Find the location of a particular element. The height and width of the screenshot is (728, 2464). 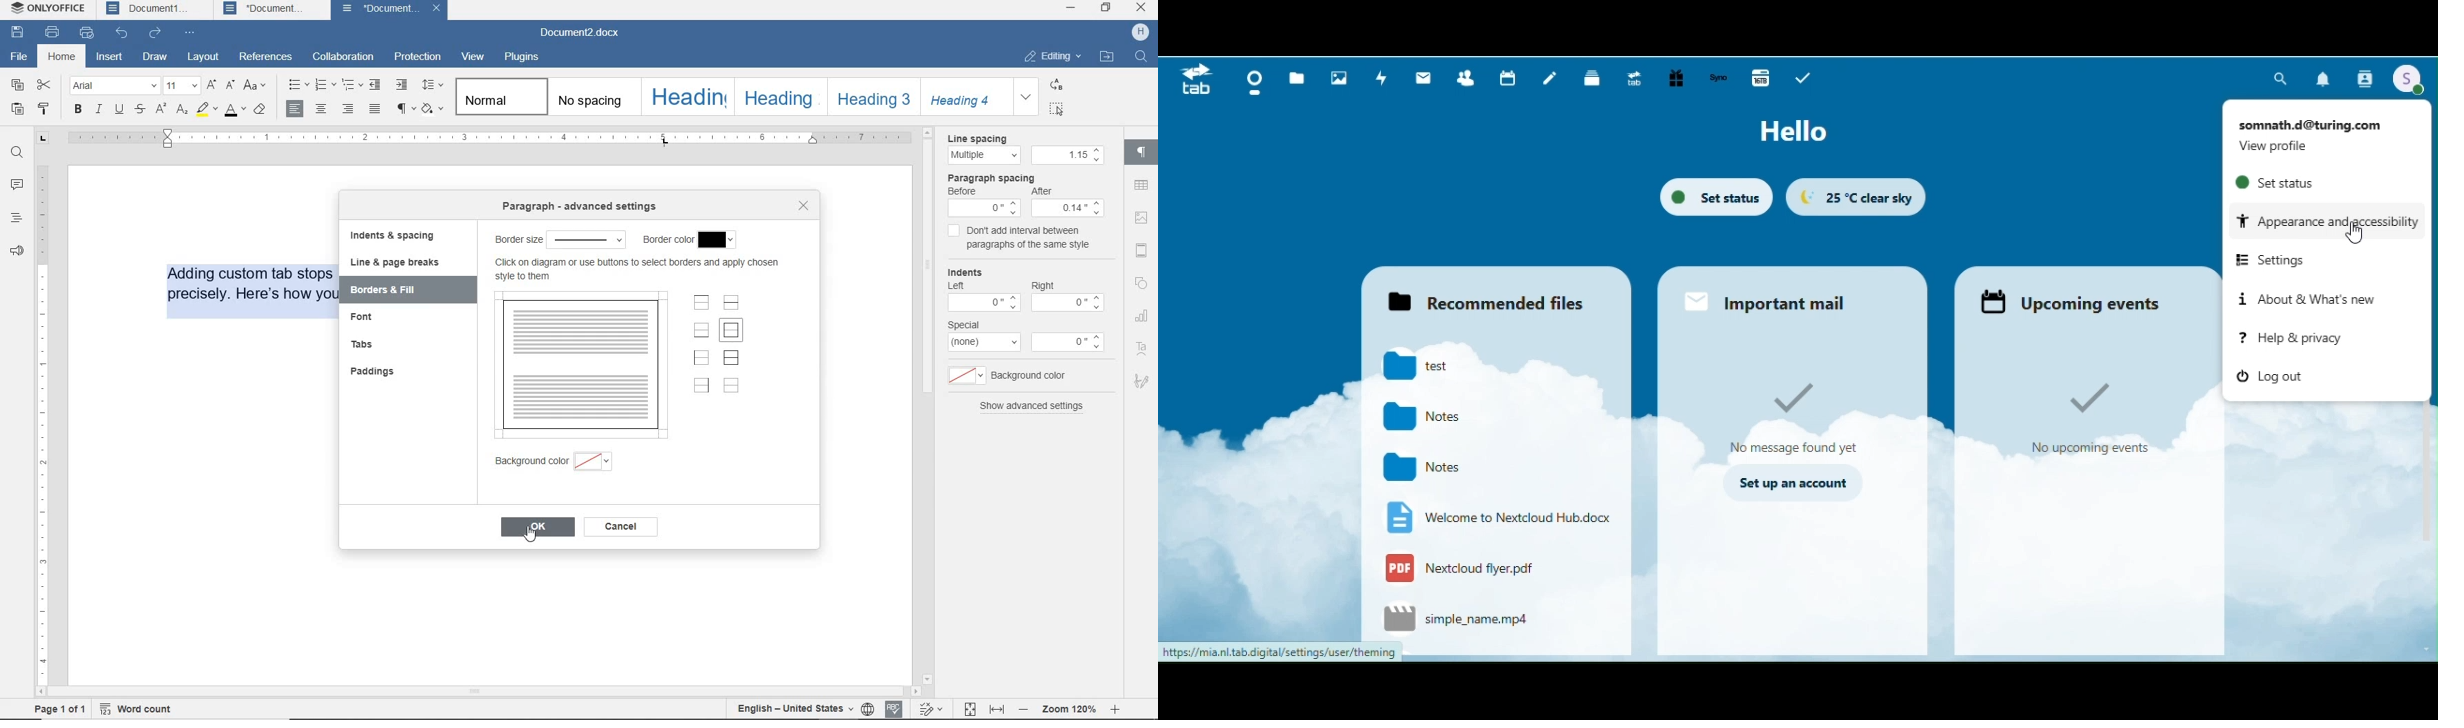

editing is located at coordinates (1051, 57).